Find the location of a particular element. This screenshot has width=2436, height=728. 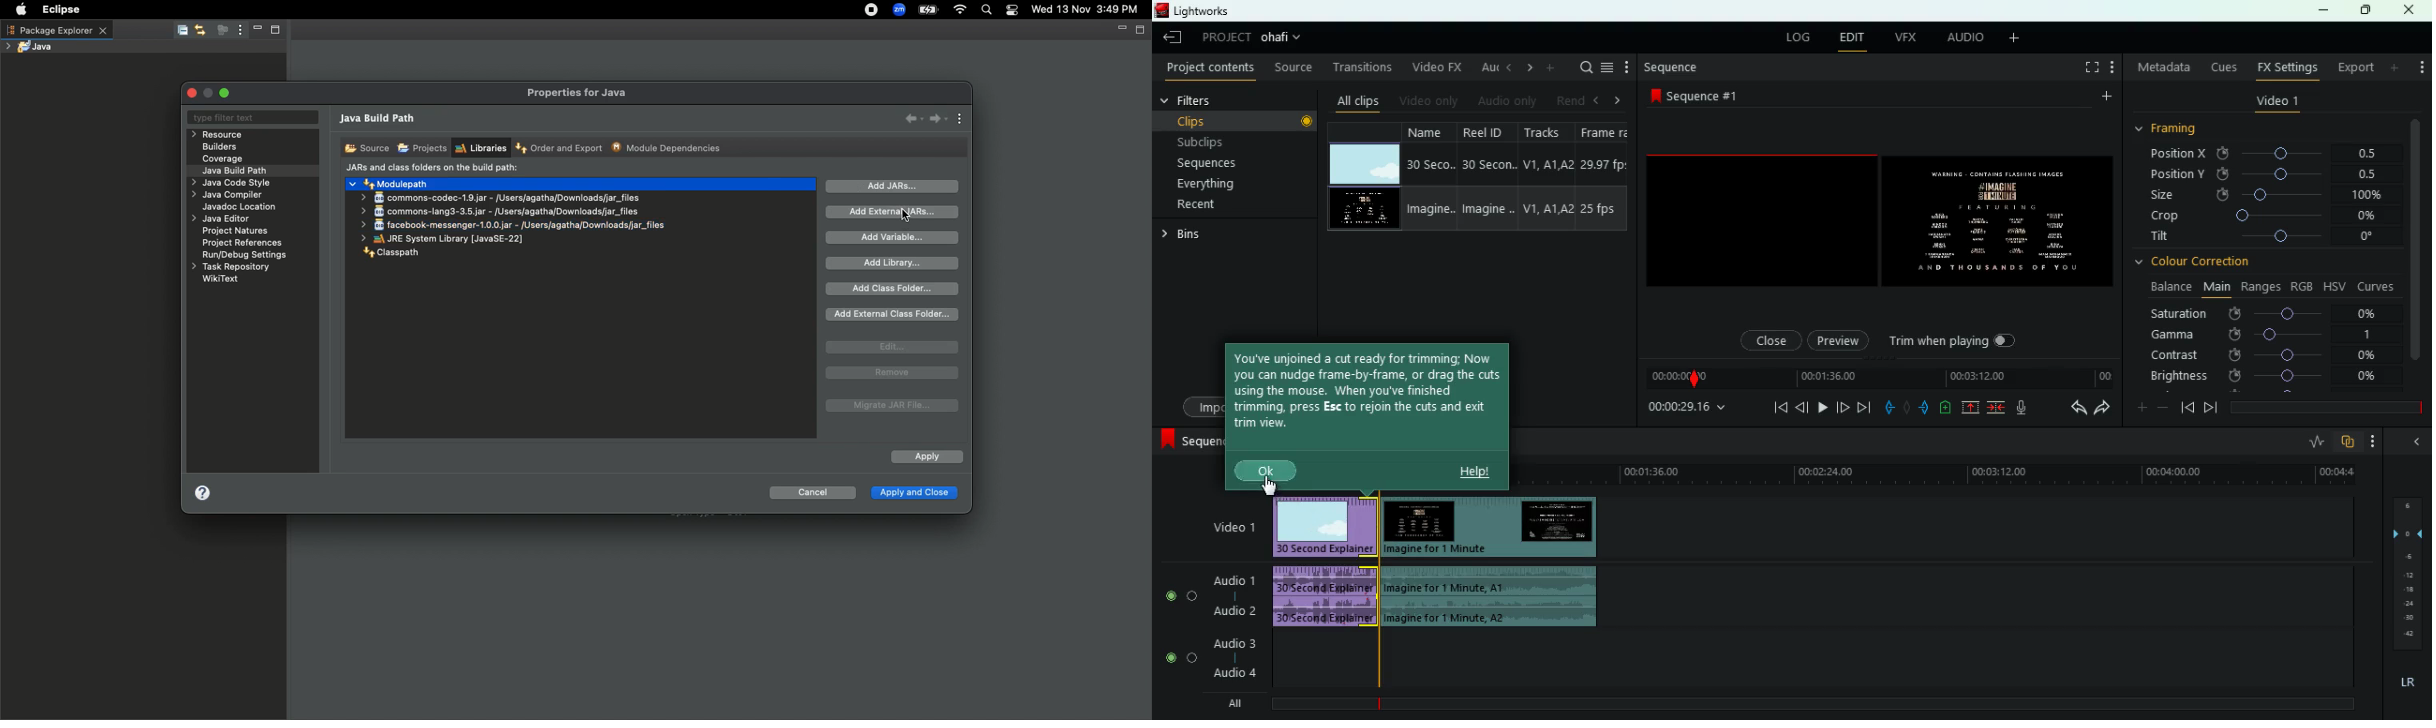

video only is located at coordinates (1429, 100).